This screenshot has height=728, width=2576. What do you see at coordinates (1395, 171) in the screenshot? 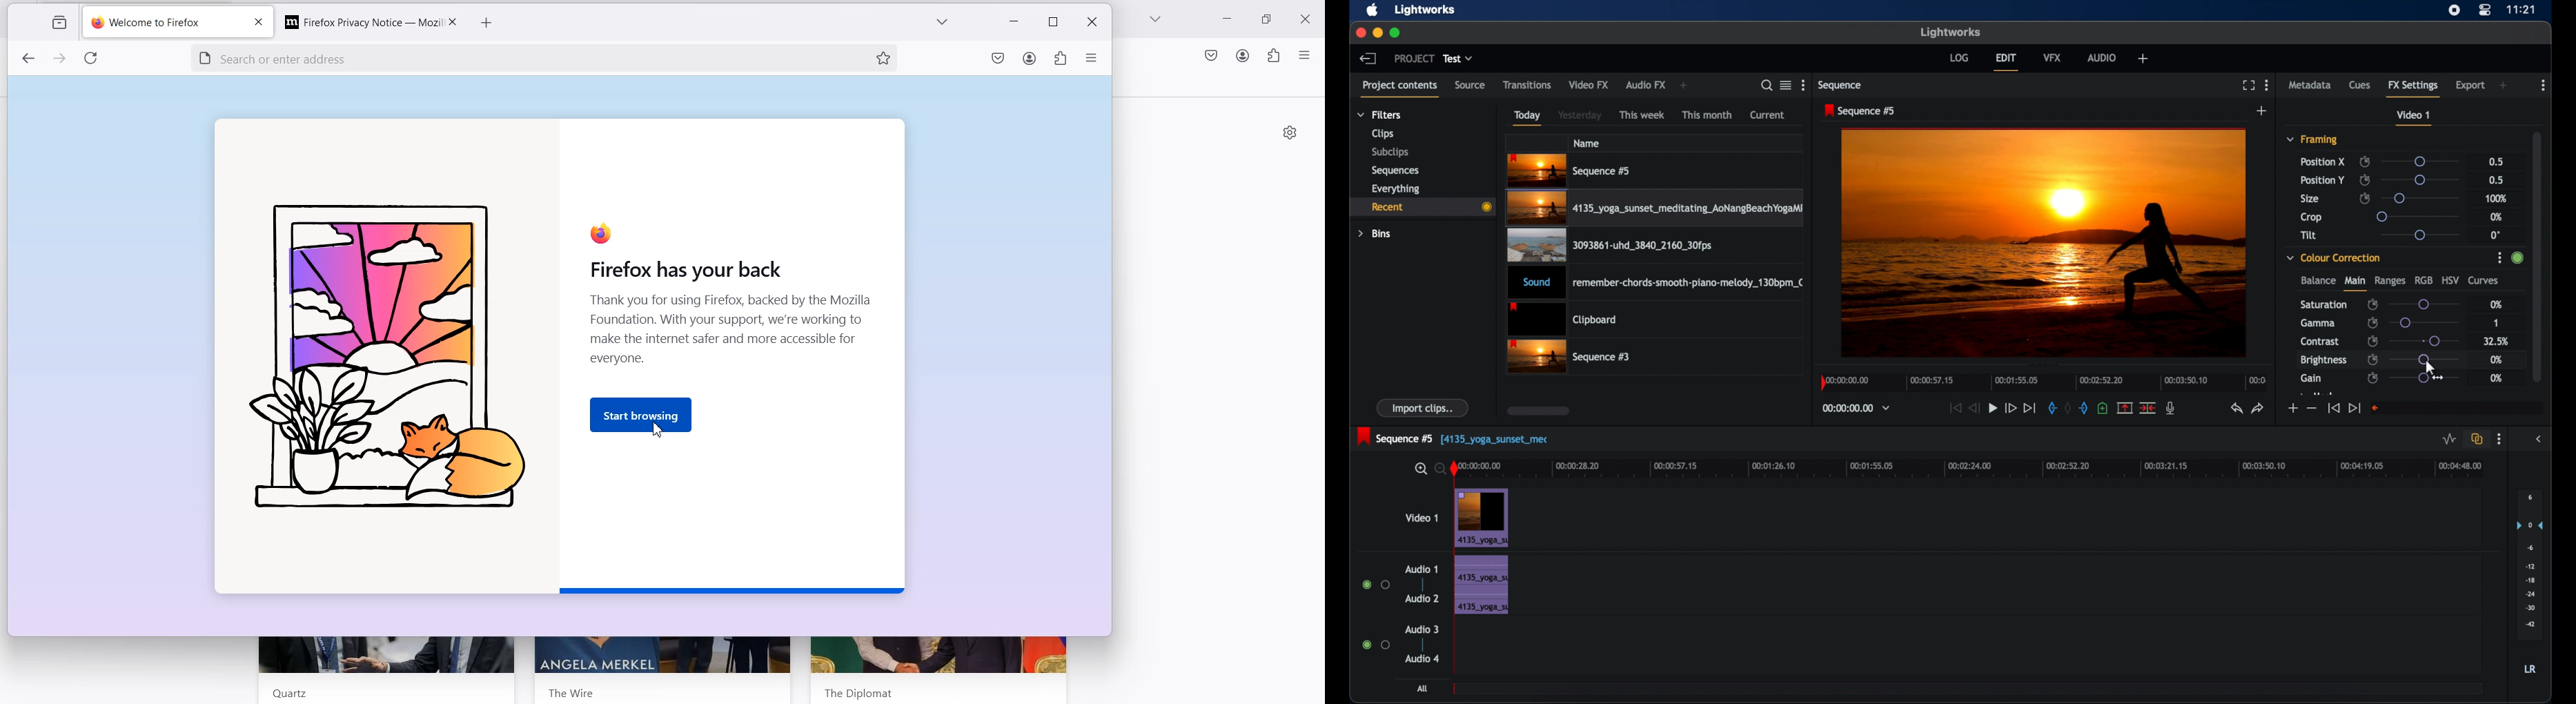
I see `sequences` at bounding box center [1395, 171].